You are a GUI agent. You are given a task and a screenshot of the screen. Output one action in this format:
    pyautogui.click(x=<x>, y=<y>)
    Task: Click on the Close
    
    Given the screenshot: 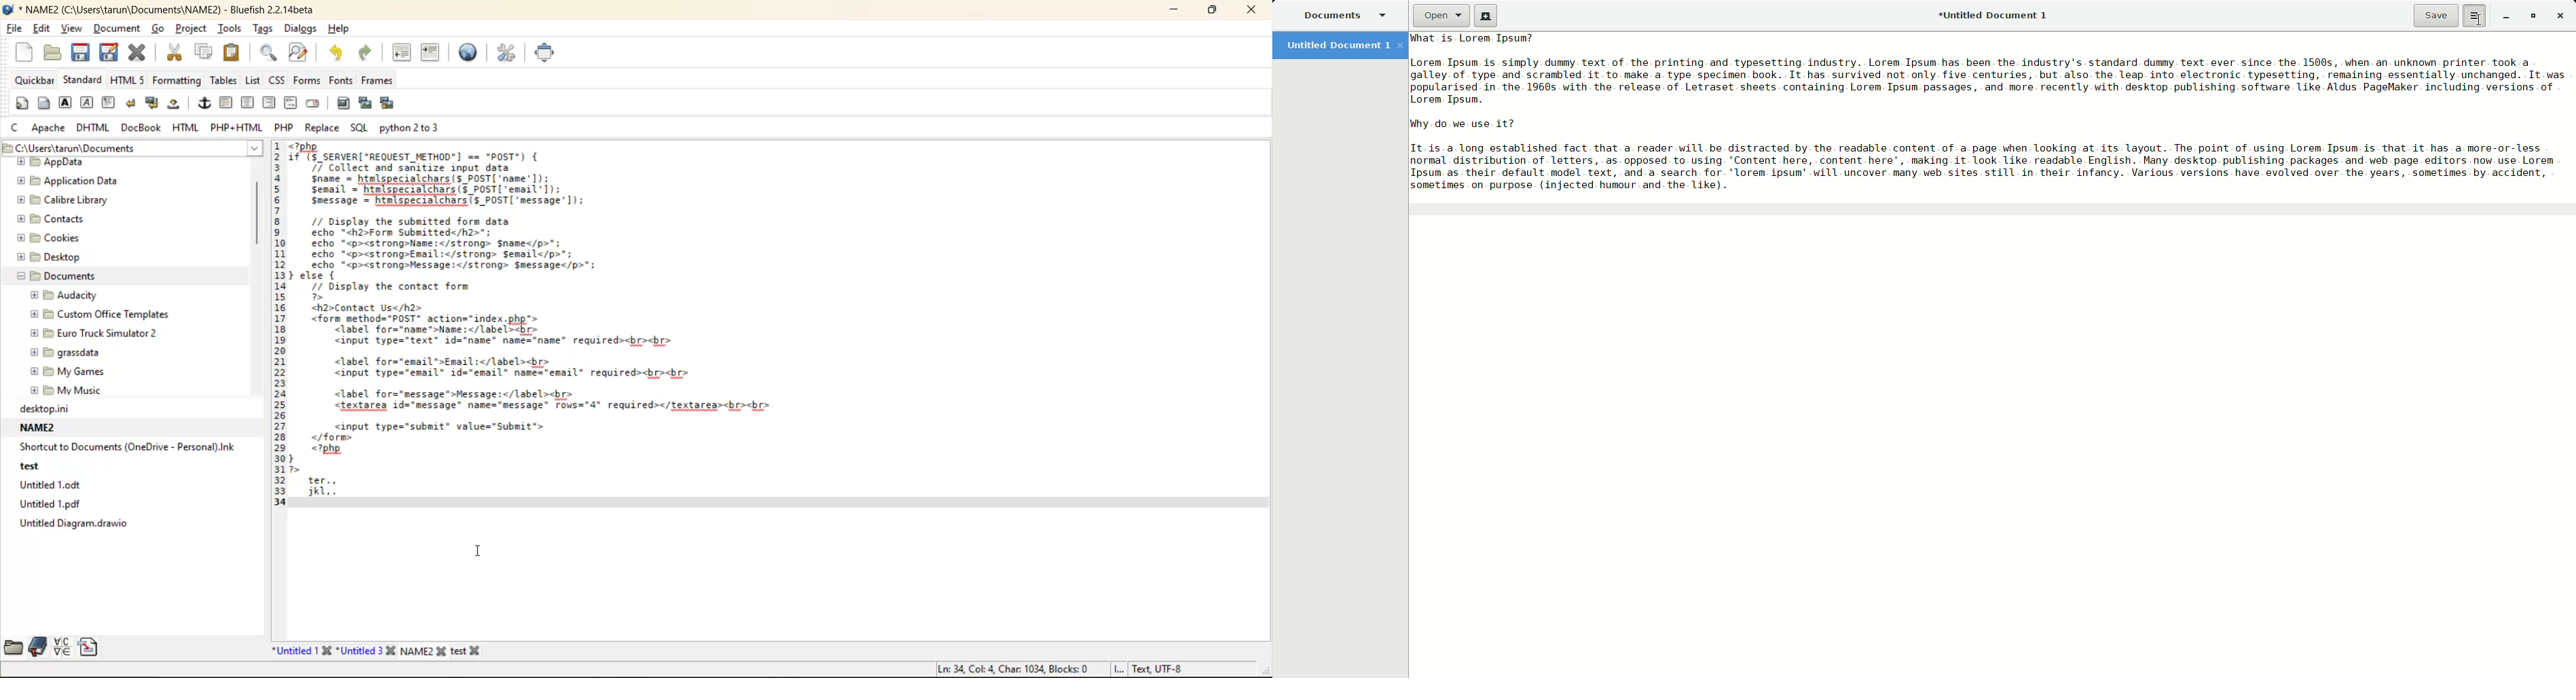 What is the action you would take?
    pyautogui.click(x=2560, y=15)
    